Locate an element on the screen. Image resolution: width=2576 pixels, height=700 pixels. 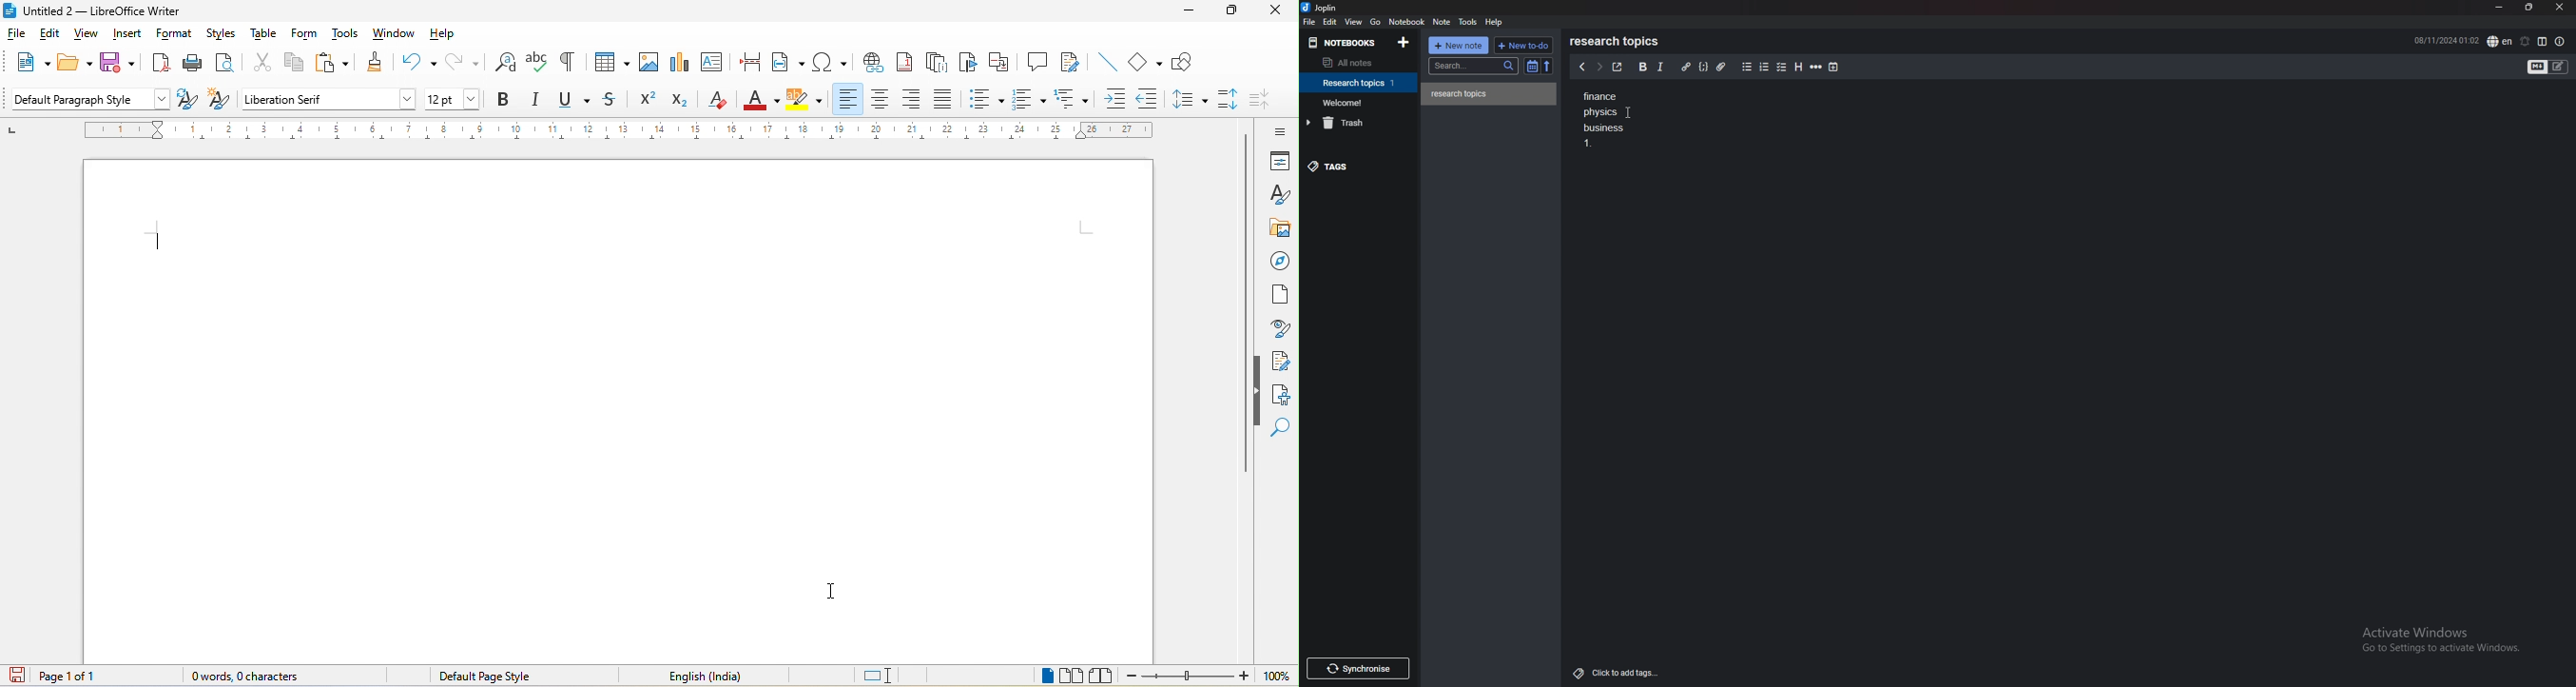
increase indent is located at coordinates (1117, 99).